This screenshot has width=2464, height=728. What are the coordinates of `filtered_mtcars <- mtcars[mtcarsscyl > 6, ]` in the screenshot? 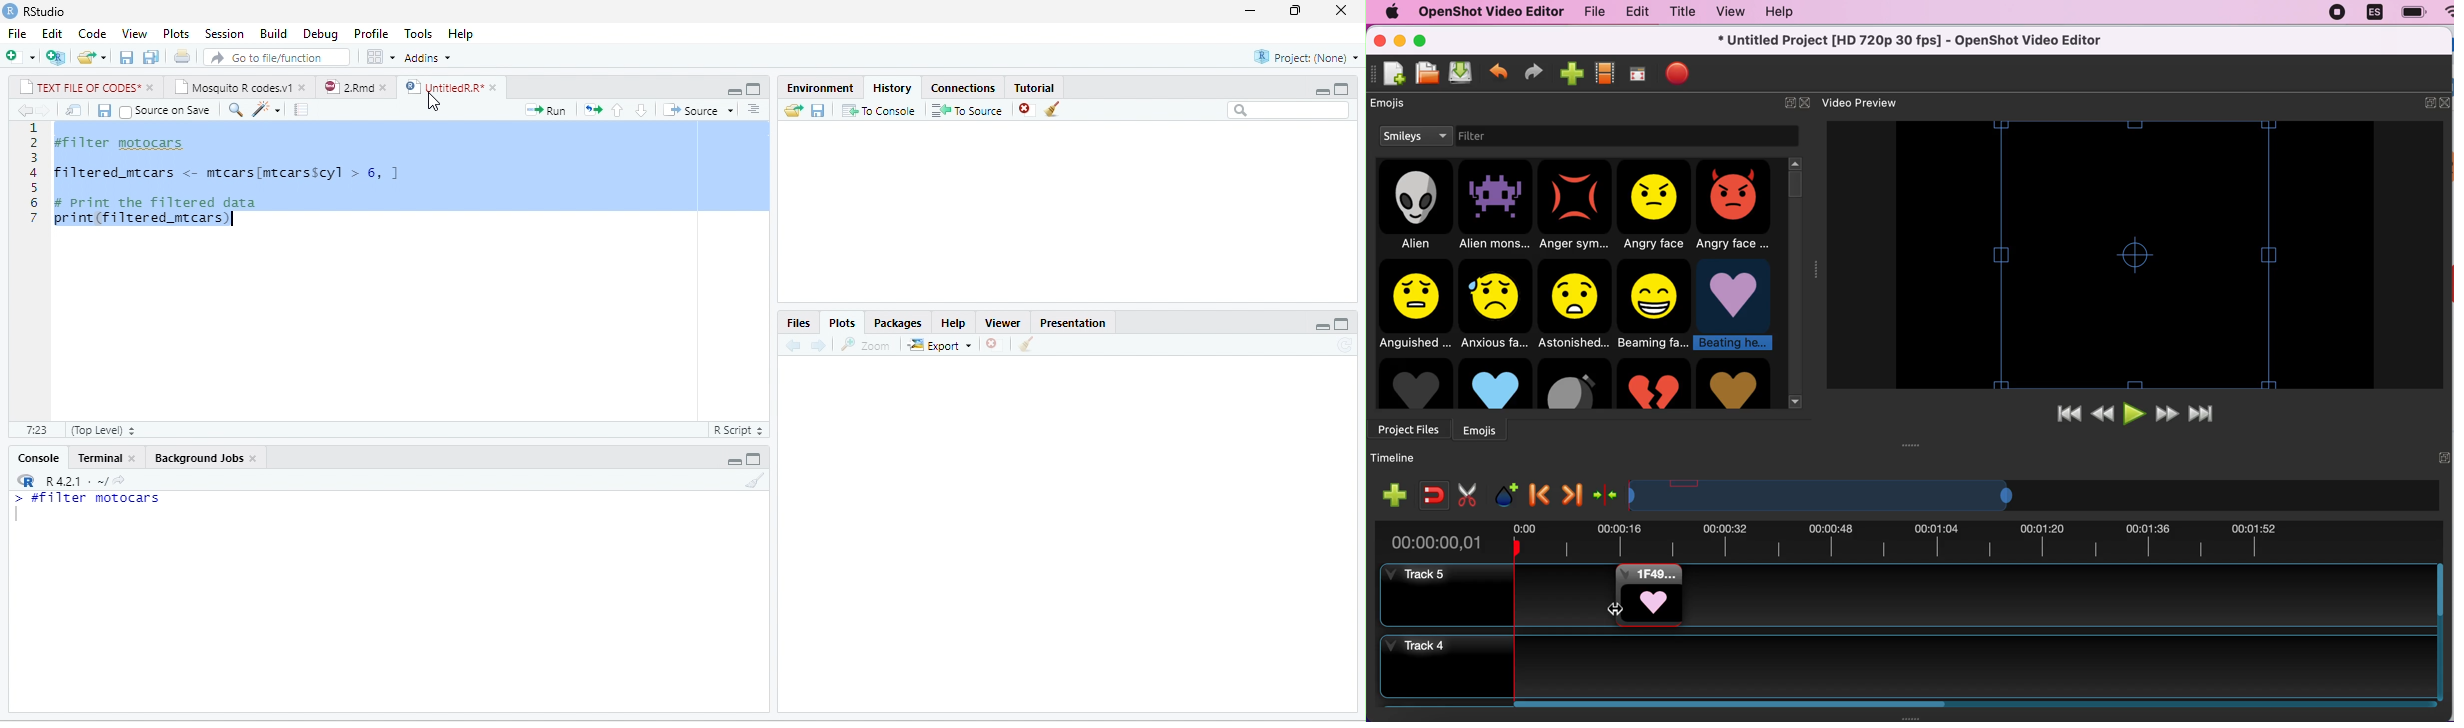 It's located at (227, 173).